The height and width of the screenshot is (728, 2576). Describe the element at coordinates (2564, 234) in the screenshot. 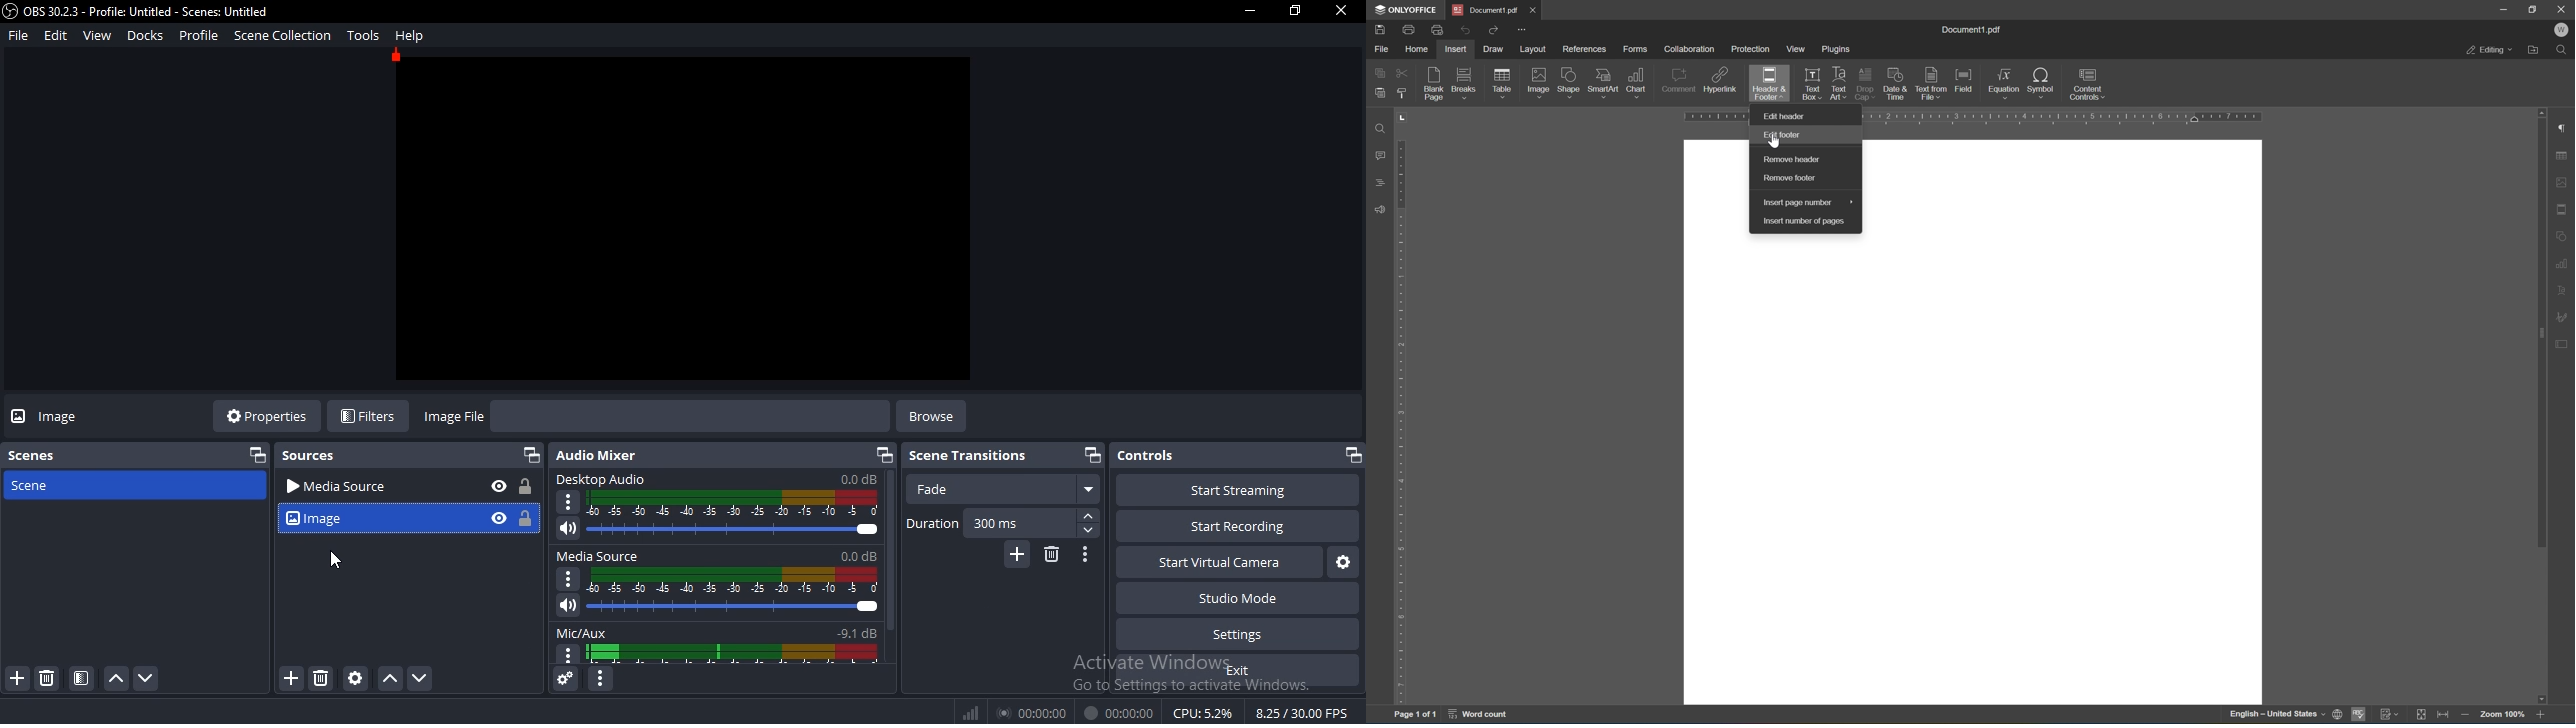

I see `shape settings` at that location.